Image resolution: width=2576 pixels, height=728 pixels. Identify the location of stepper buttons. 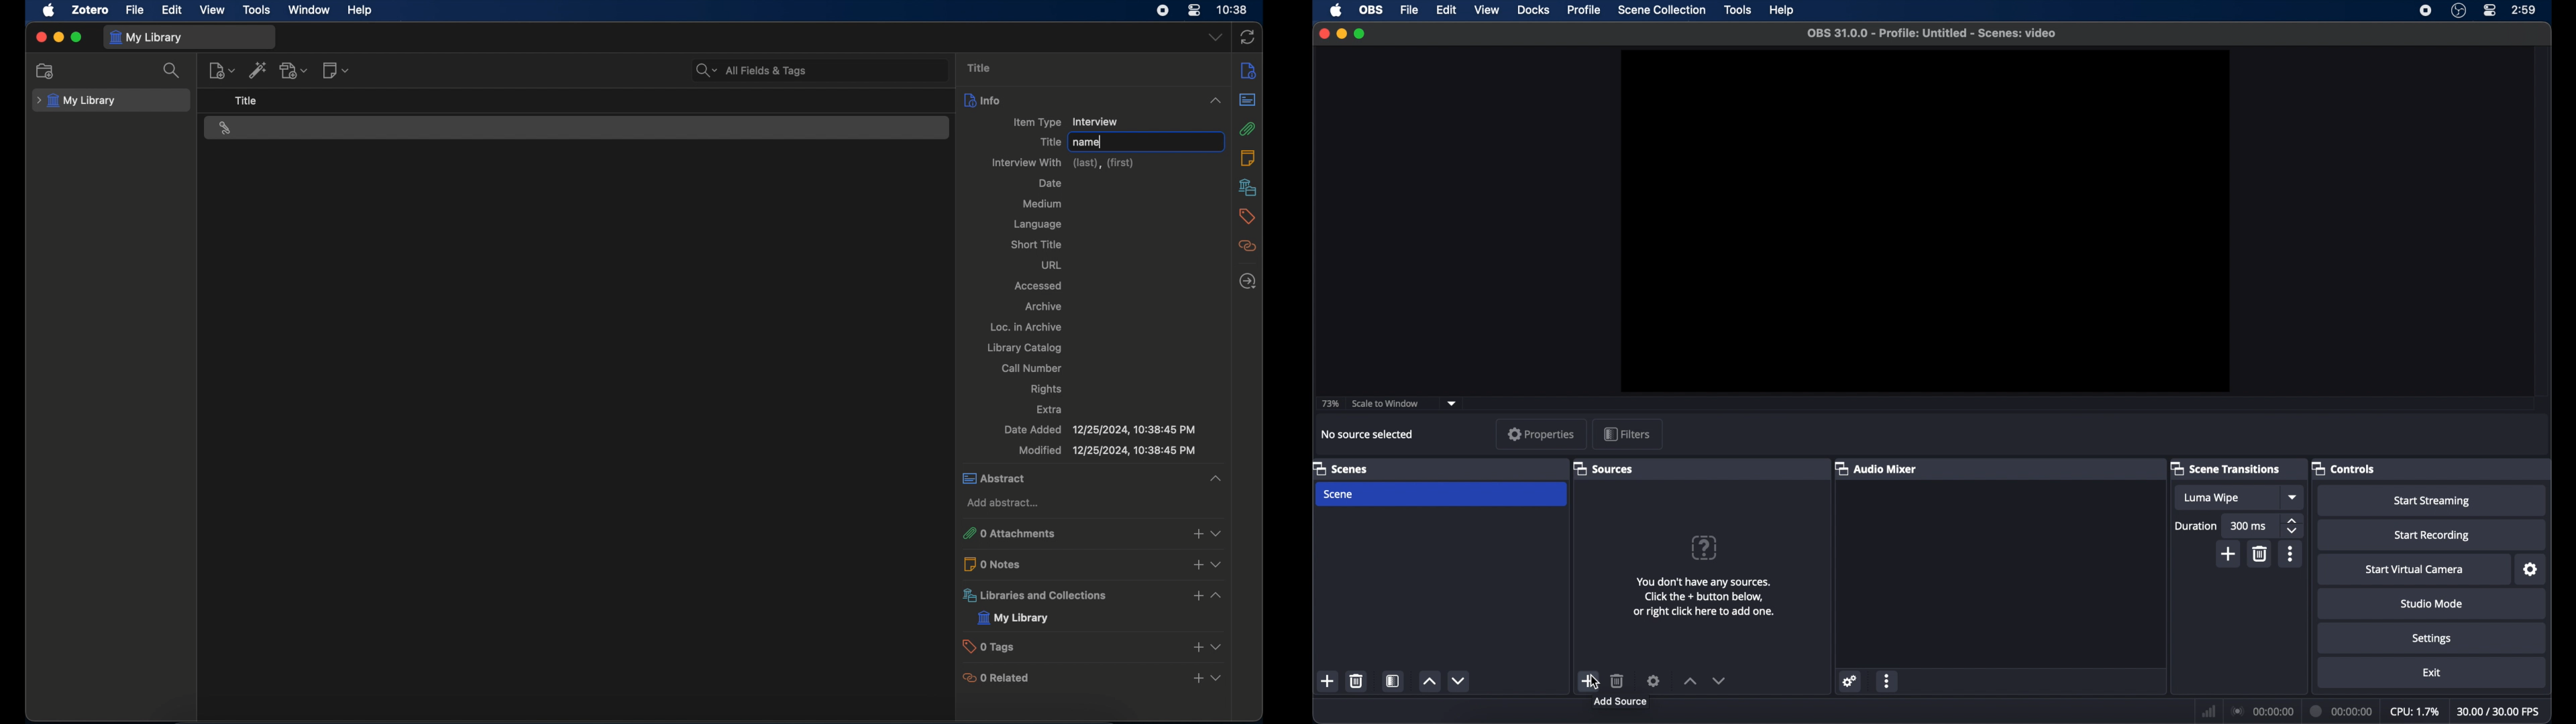
(2293, 526).